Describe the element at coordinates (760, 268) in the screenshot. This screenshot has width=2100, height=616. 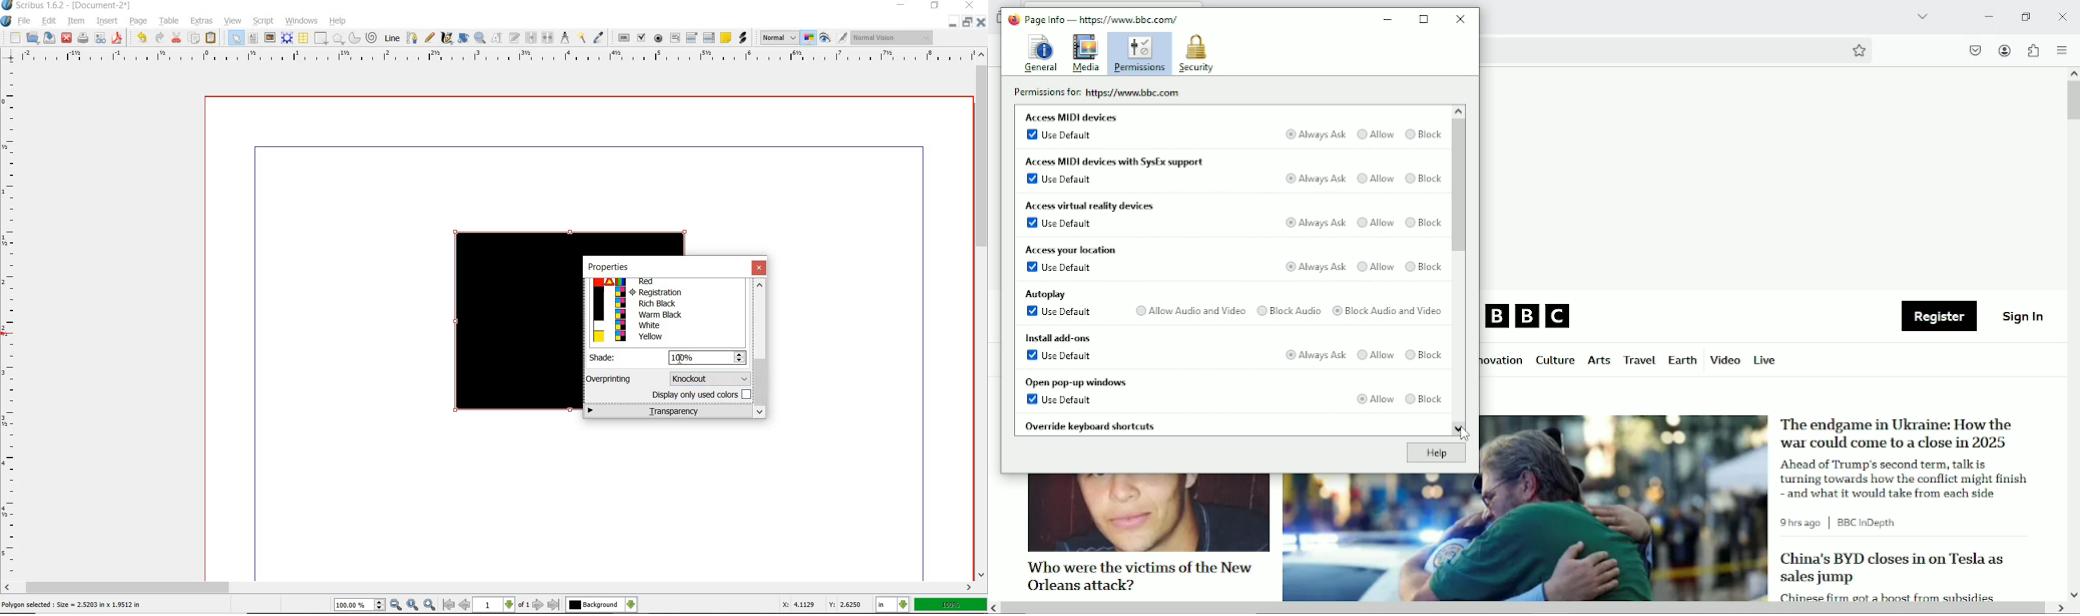
I see `close` at that location.